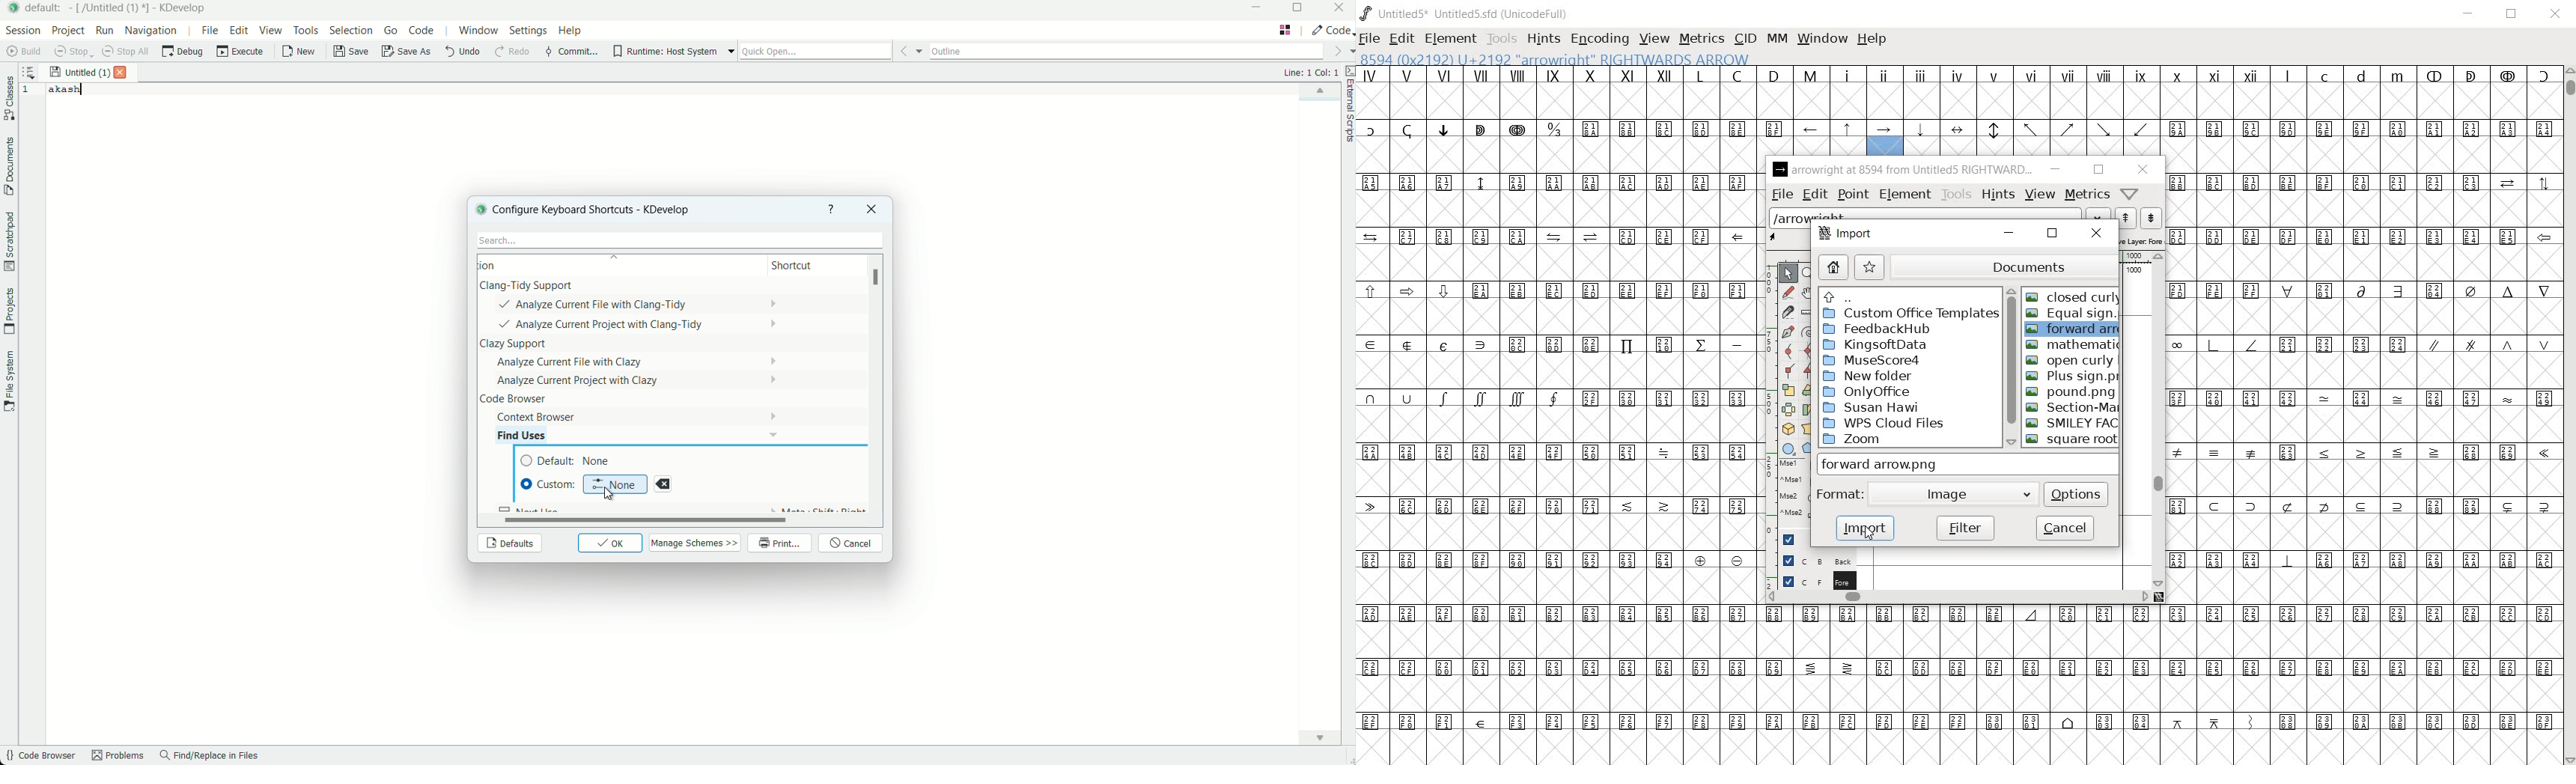  Describe the element at coordinates (1788, 292) in the screenshot. I see `draw a freehand curve` at that location.